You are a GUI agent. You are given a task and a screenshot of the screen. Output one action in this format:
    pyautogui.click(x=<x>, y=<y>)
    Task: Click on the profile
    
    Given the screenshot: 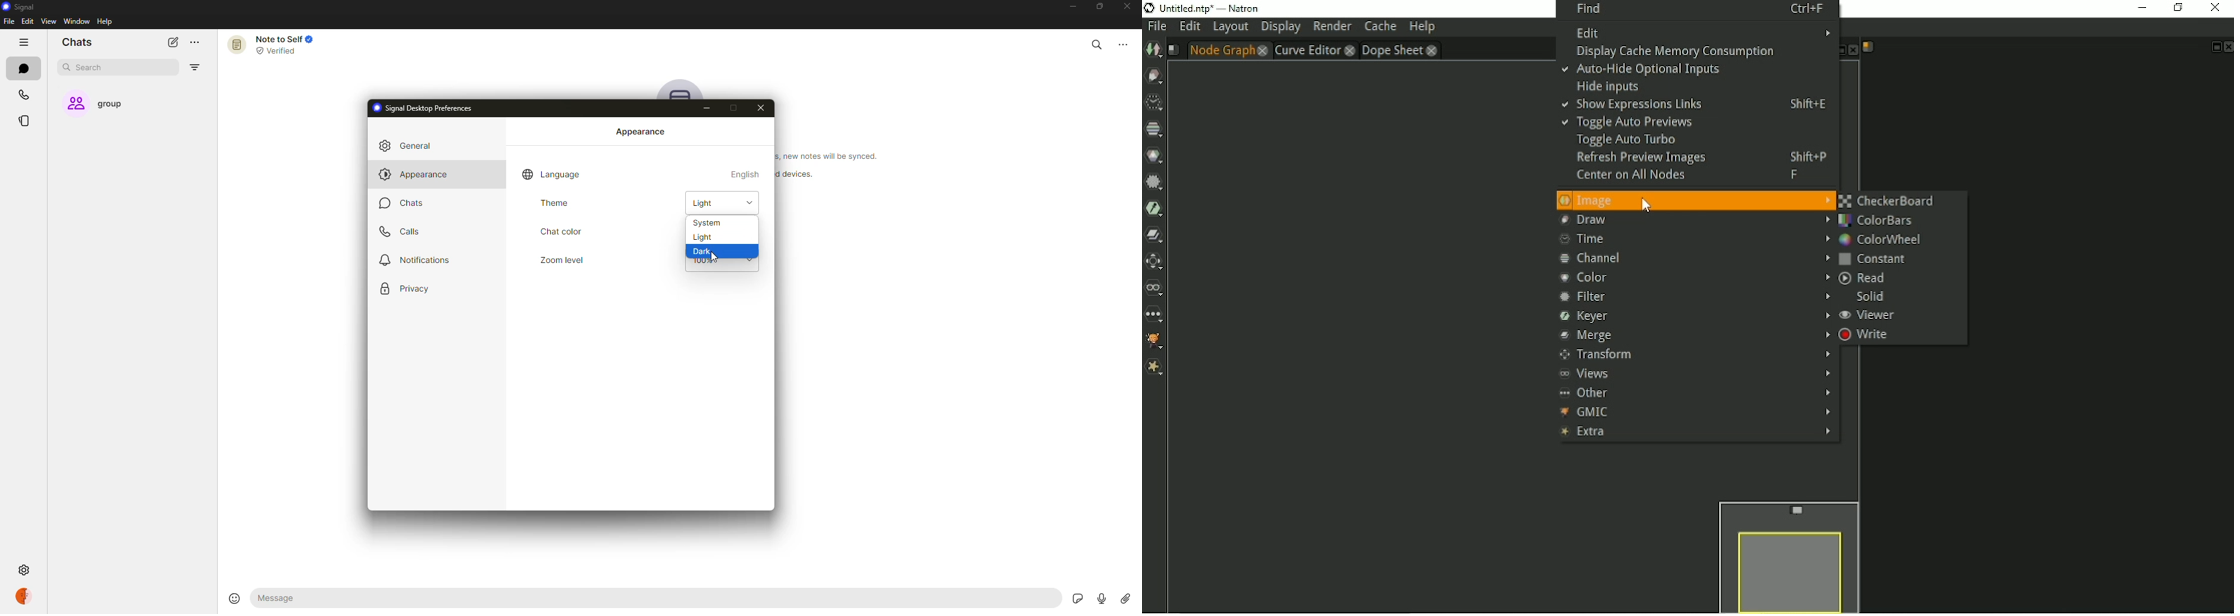 What is the action you would take?
    pyautogui.click(x=23, y=596)
    